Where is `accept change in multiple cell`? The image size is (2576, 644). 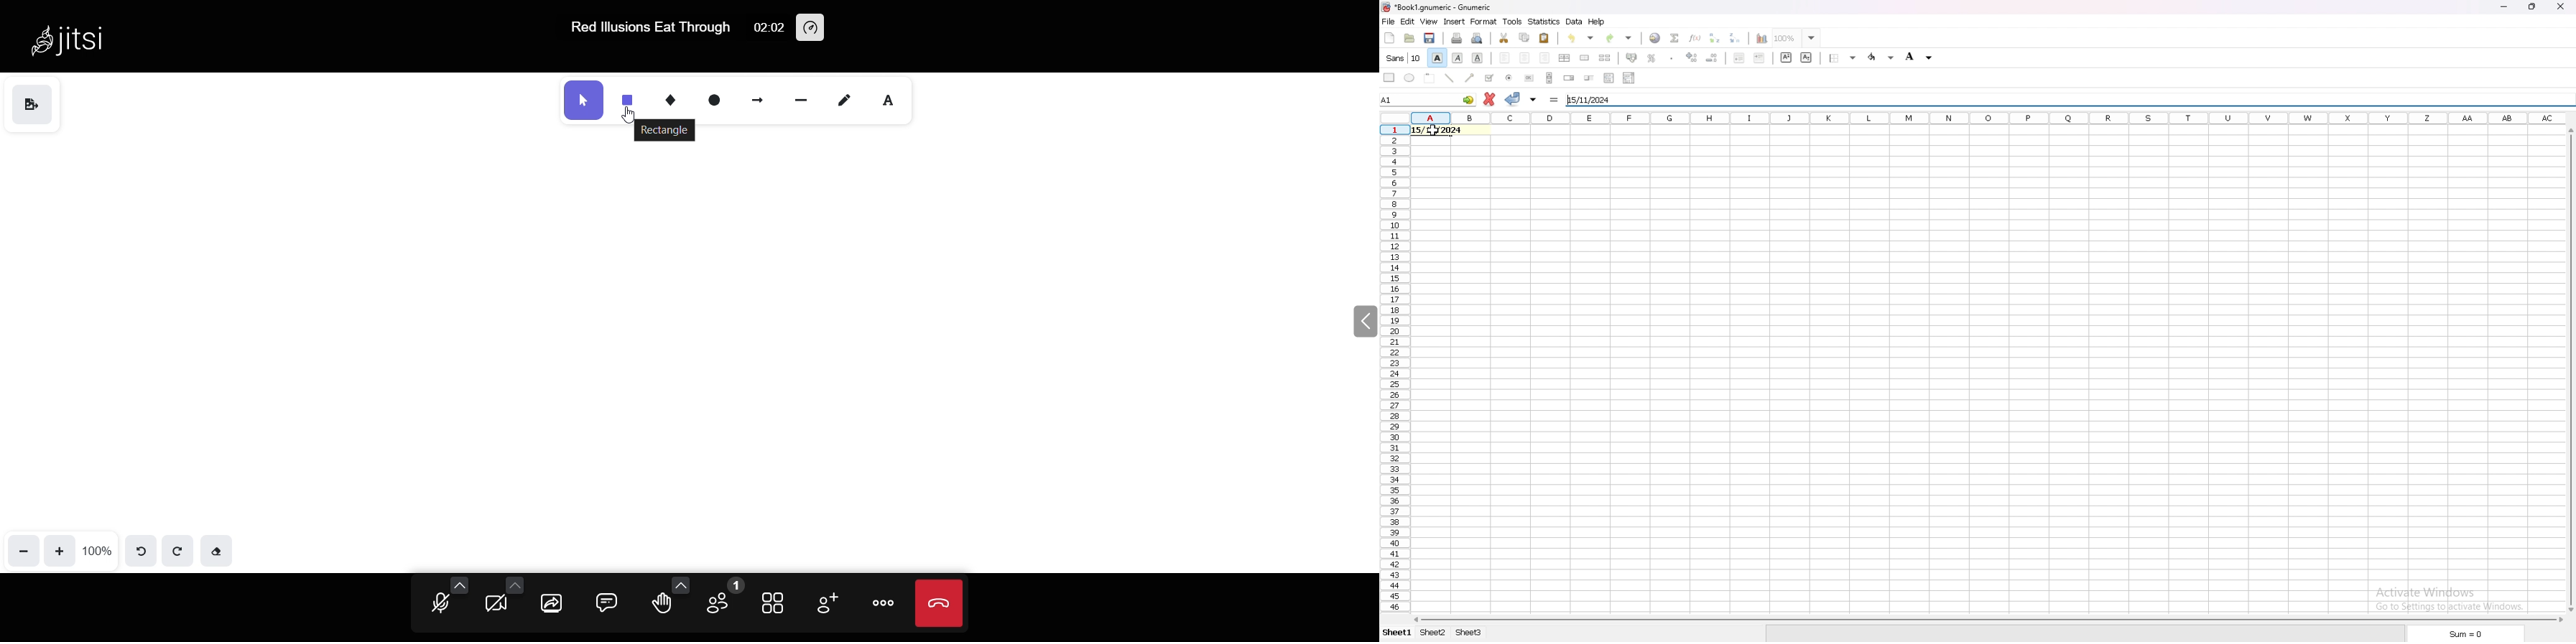 accept change in multiple cell is located at coordinates (1533, 100).